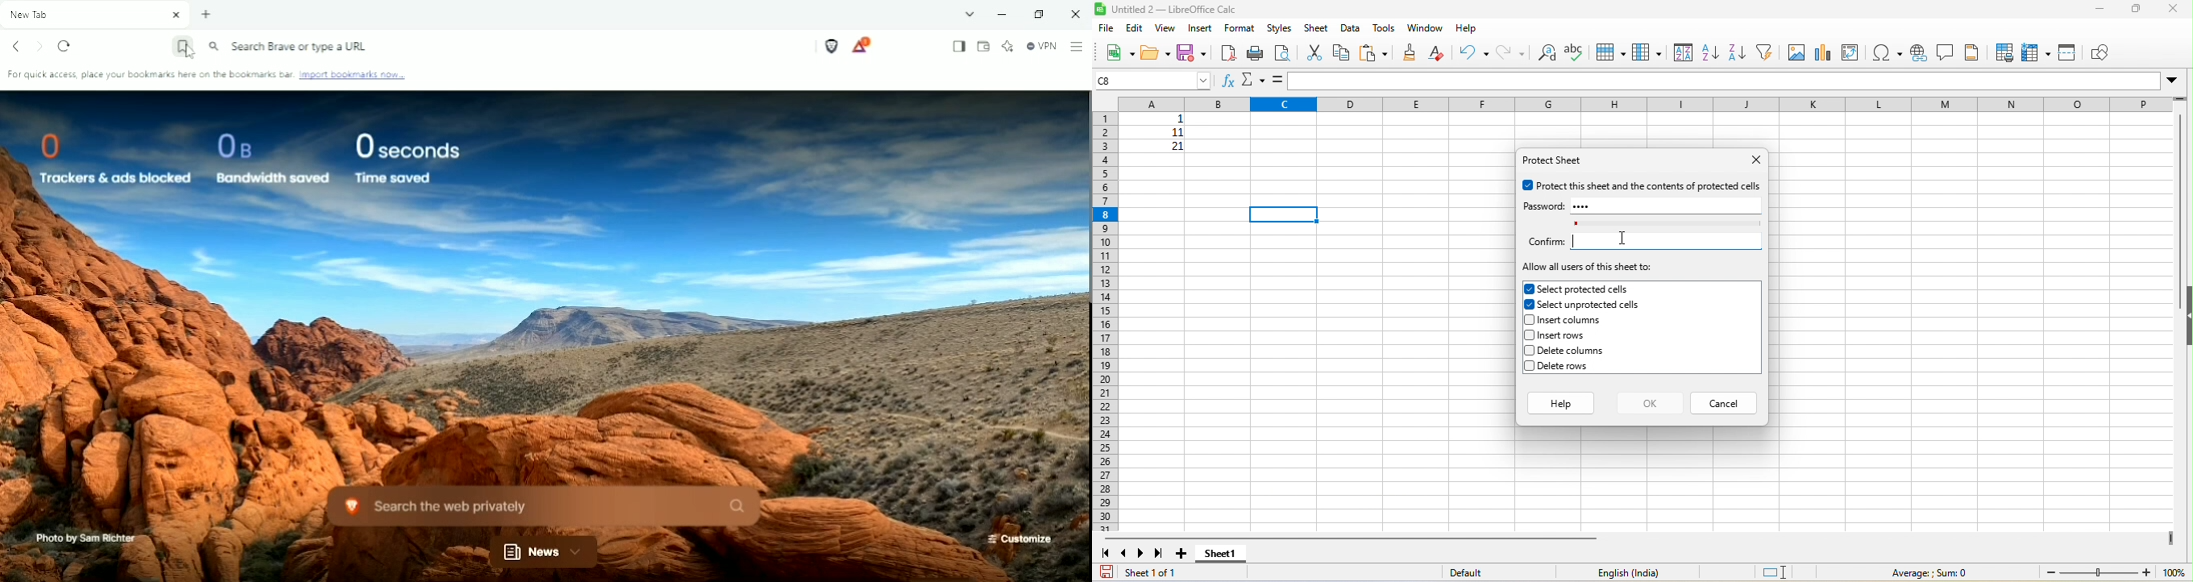 This screenshot has width=2212, height=588. I want to click on view, so click(1166, 27).